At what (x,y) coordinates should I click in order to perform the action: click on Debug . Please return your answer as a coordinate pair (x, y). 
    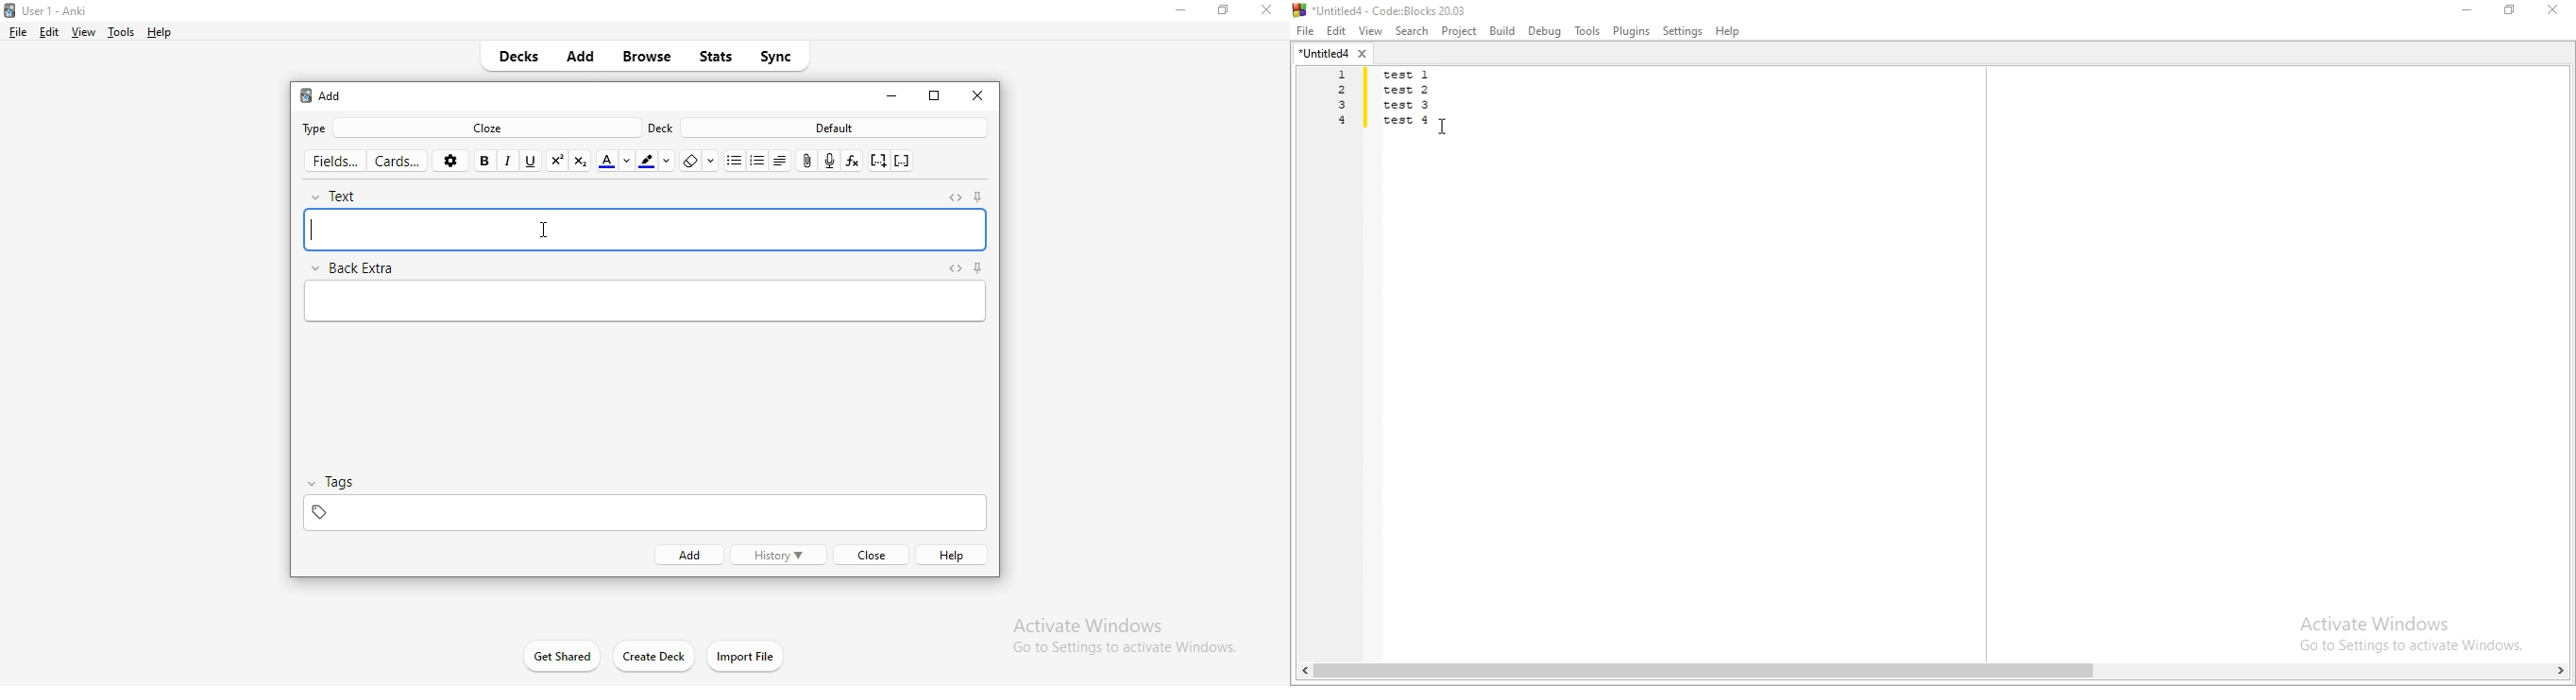
    Looking at the image, I should click on (1546, 31).